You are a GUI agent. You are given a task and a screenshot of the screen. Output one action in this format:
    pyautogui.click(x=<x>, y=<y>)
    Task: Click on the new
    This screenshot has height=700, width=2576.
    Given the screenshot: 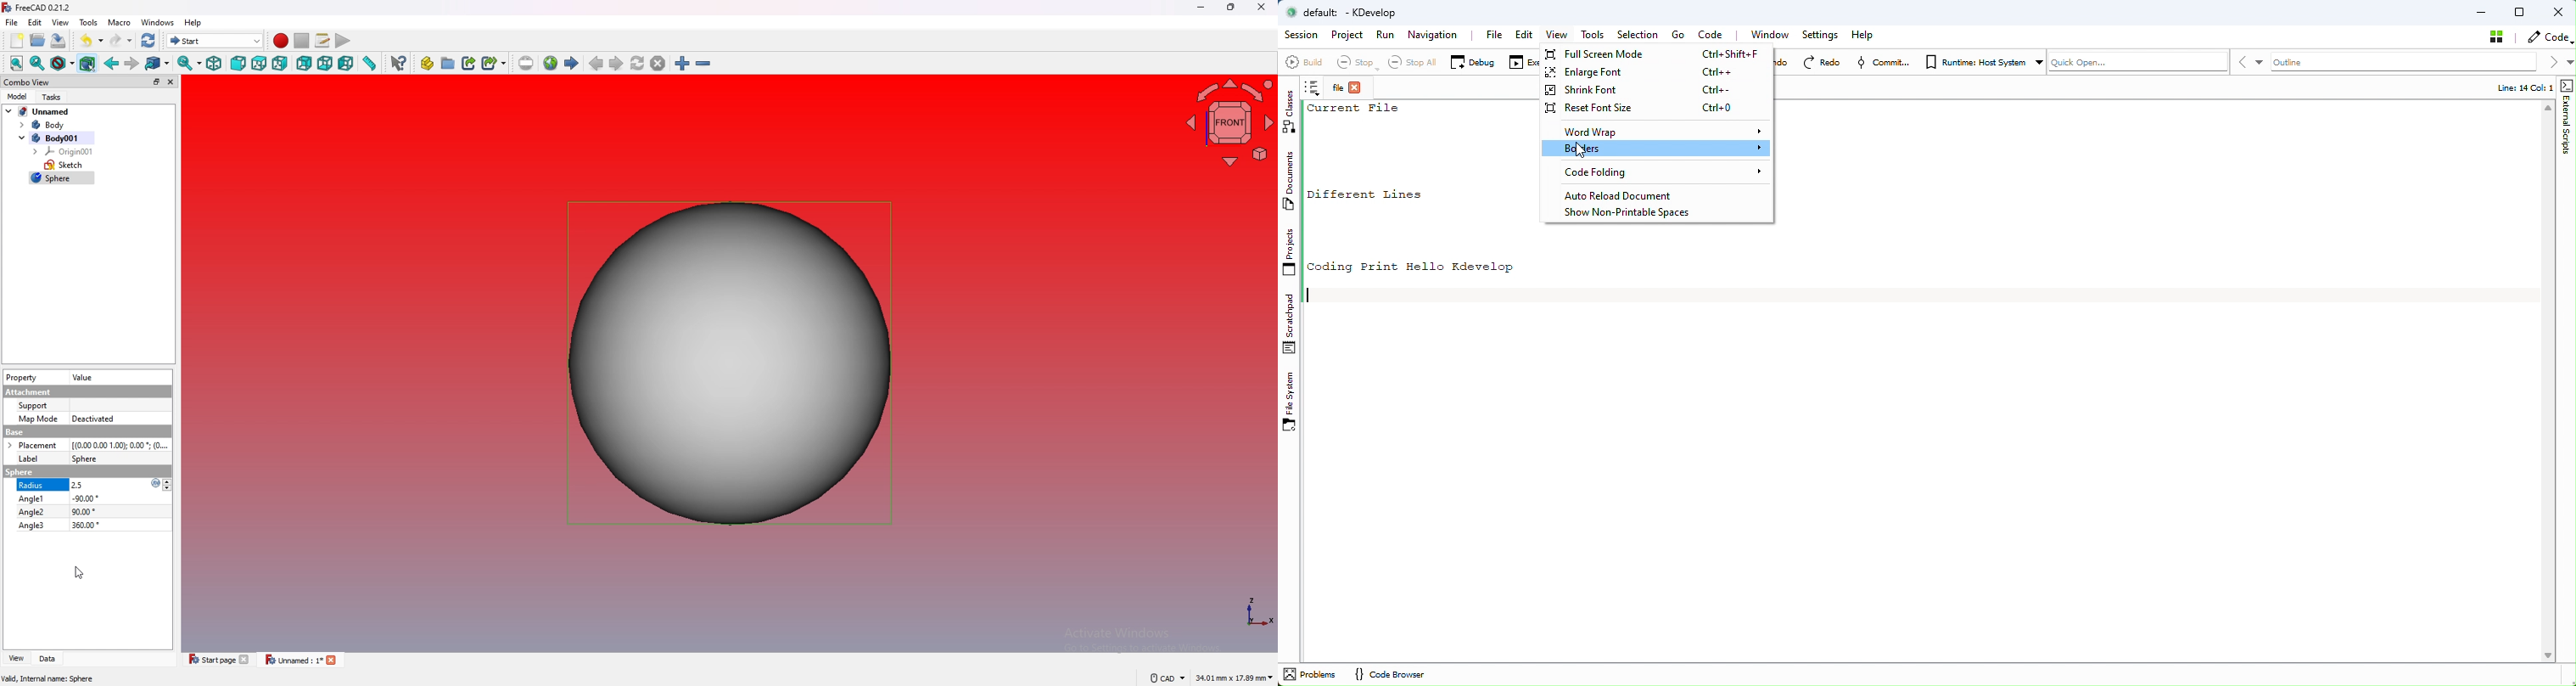 What is the action you would take?
    pyautogui.click(x=15, y=41)
    